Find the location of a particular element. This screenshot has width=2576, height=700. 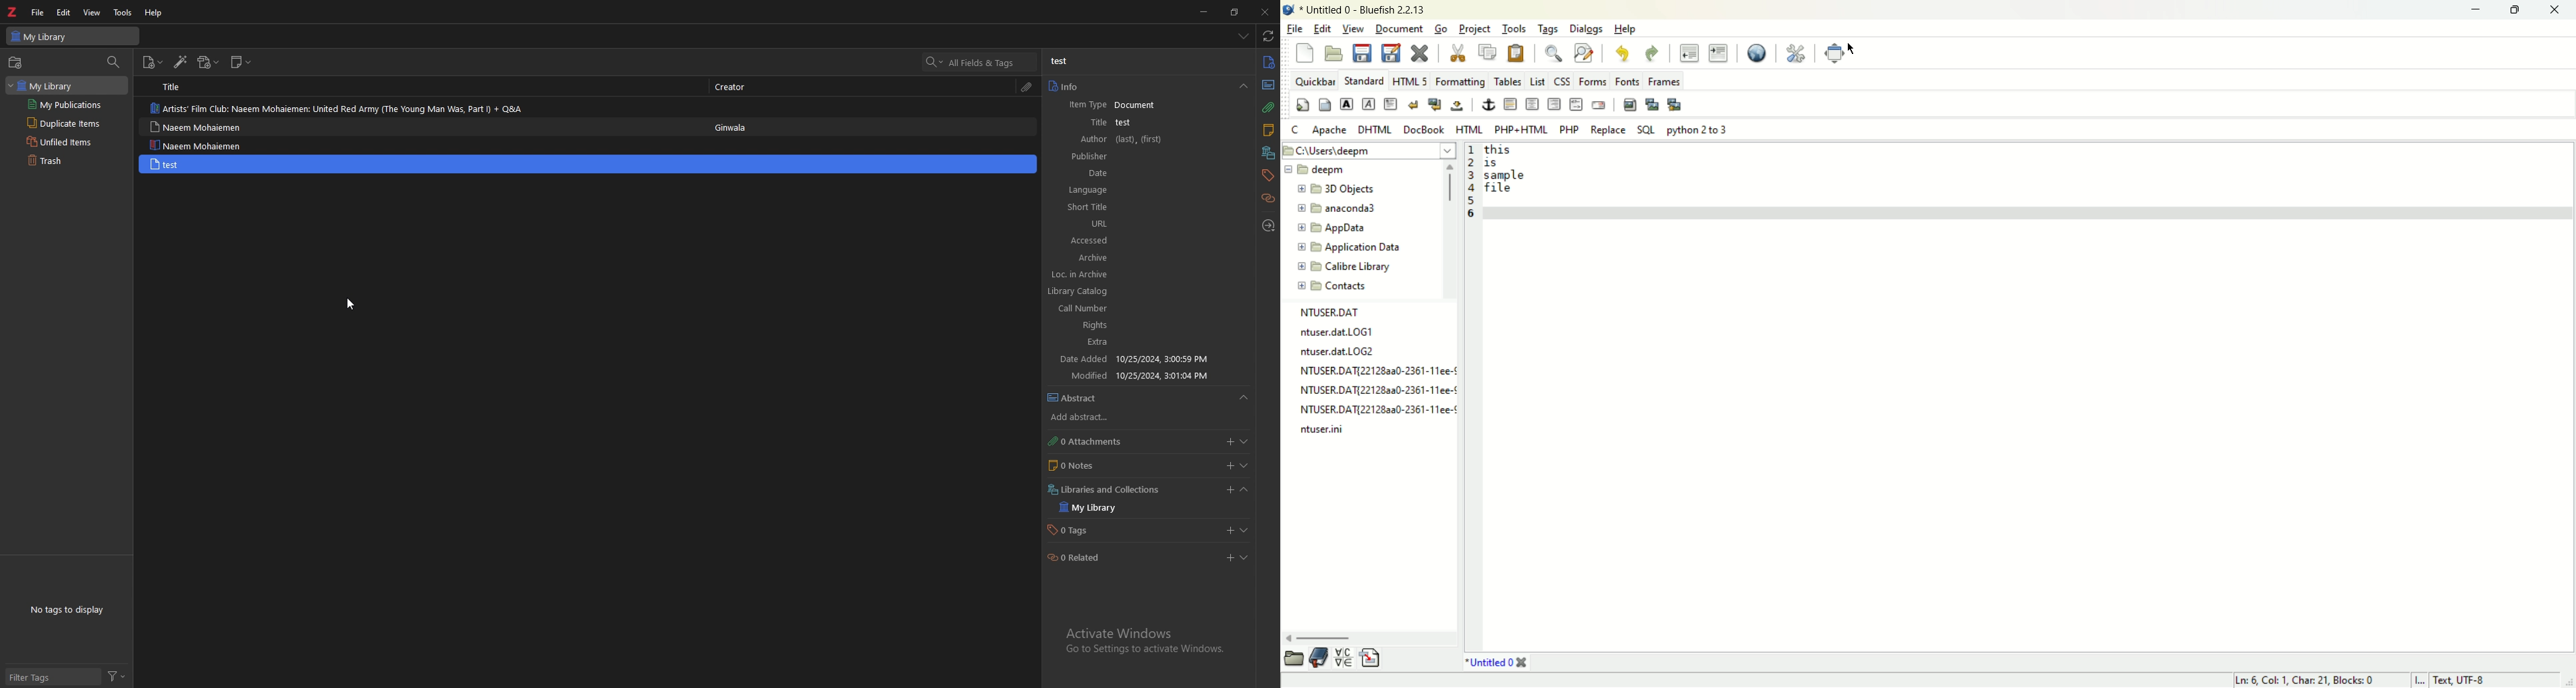

resize is located at coordinates (1237, 11).